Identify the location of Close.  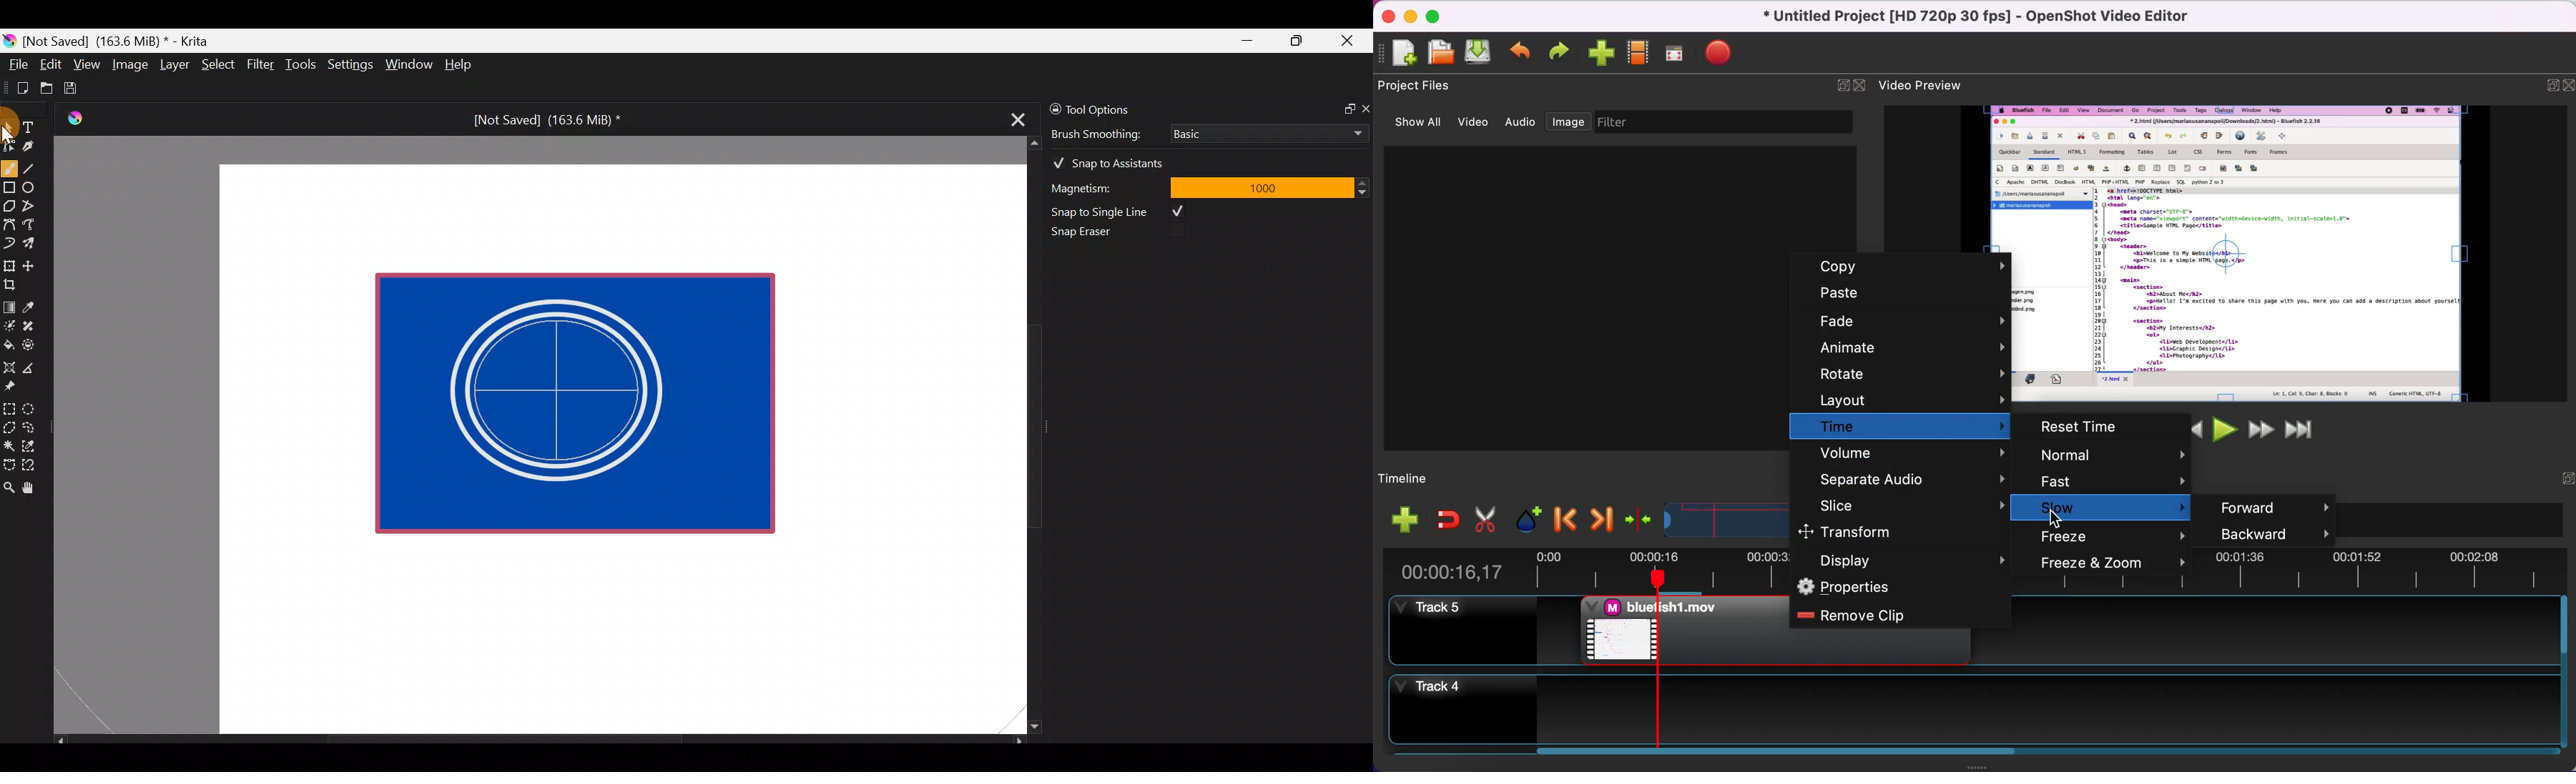
(1348, 44).